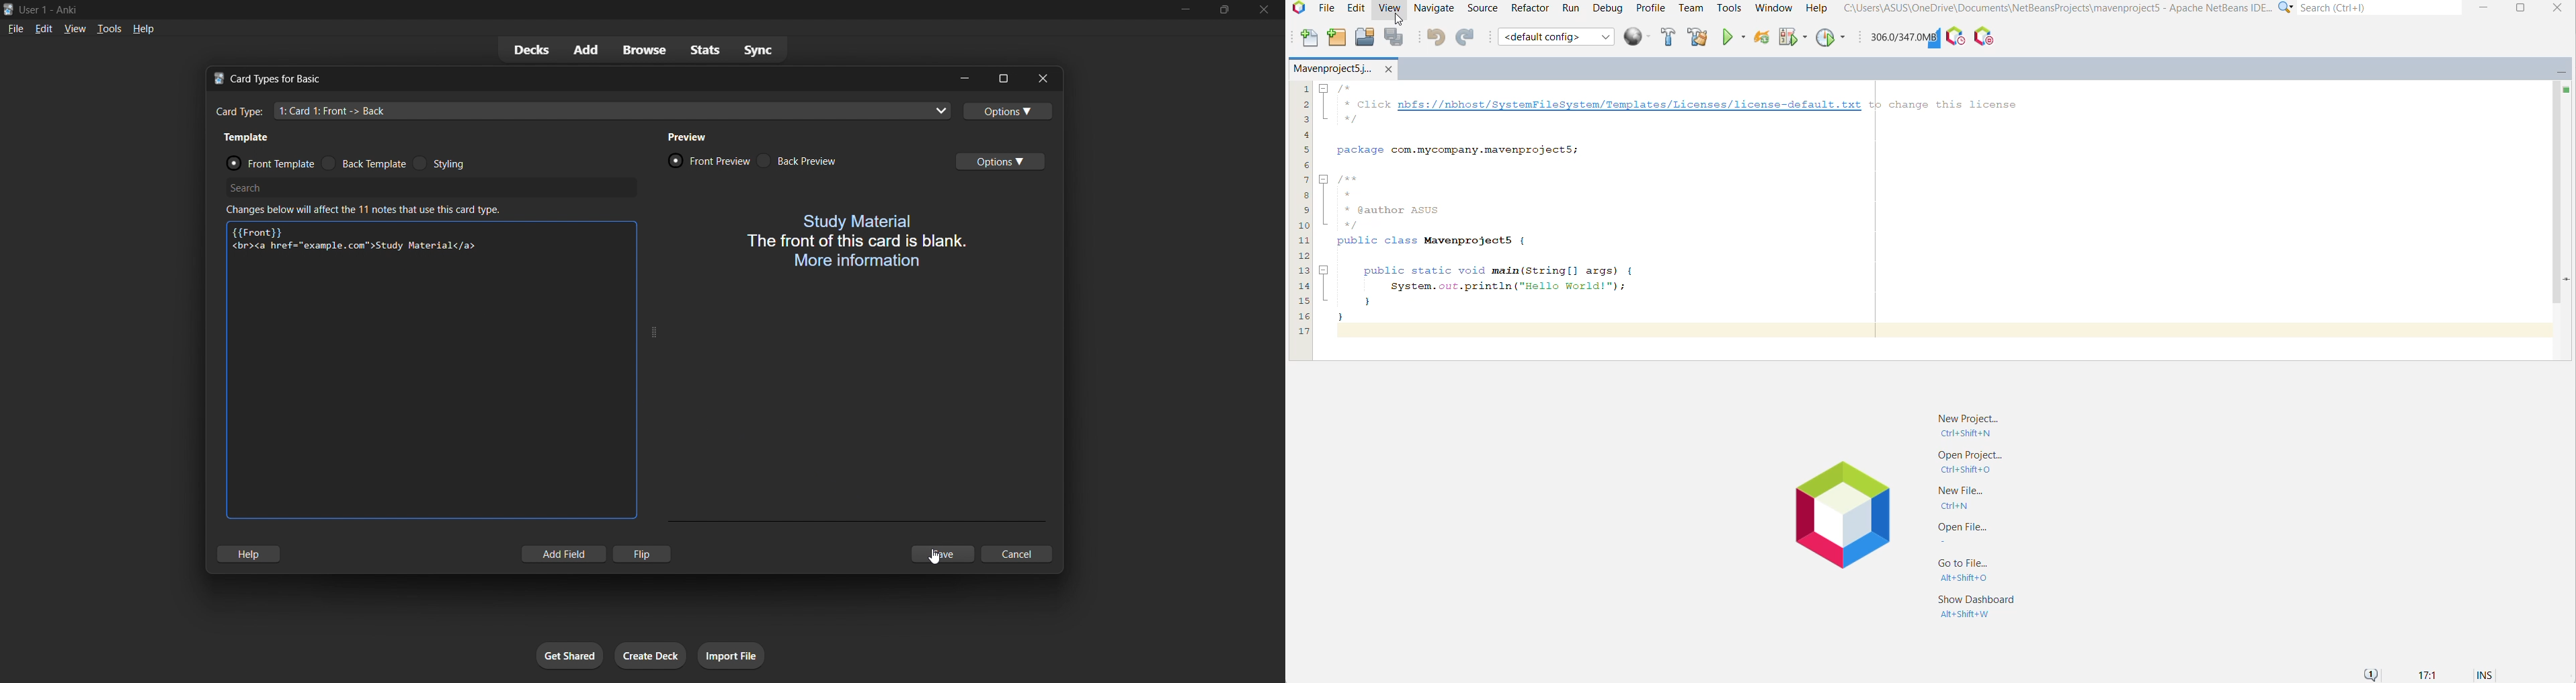  What do you see at coordinates (562, 9) in the screenshot?
I see `title bar` at bounding box center [562, 9].